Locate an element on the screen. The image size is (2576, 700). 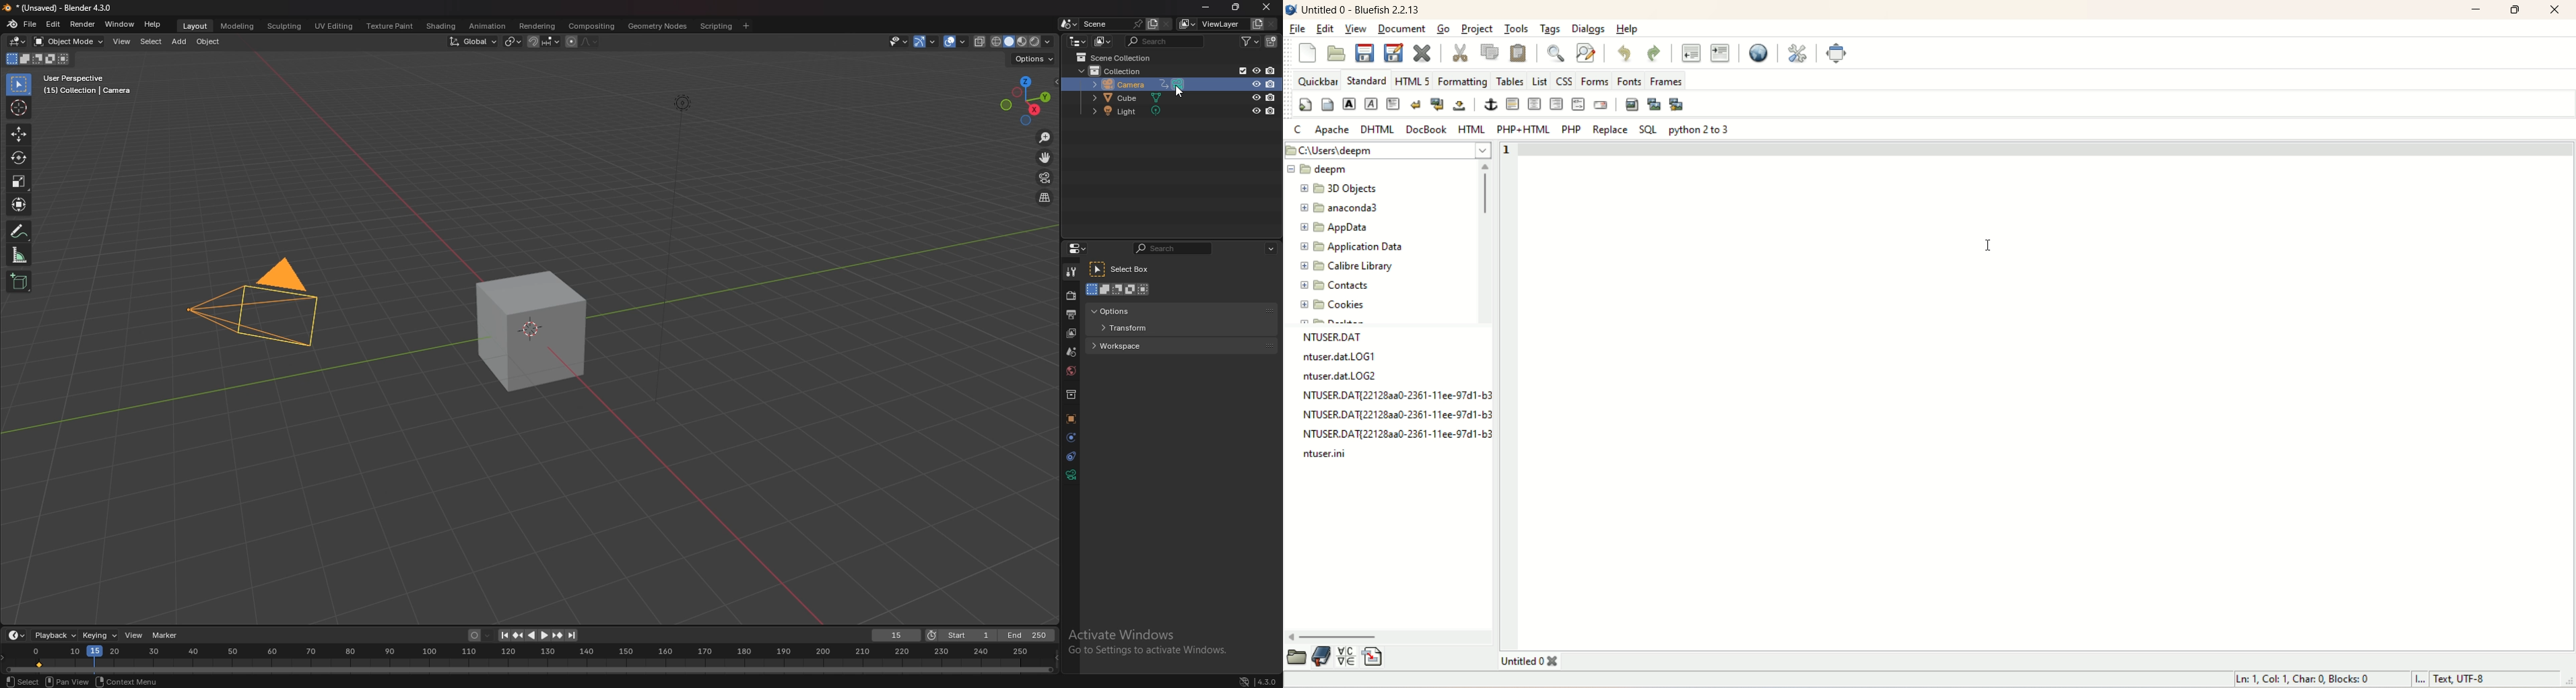
add collection is located at coordinates (1272, 41).